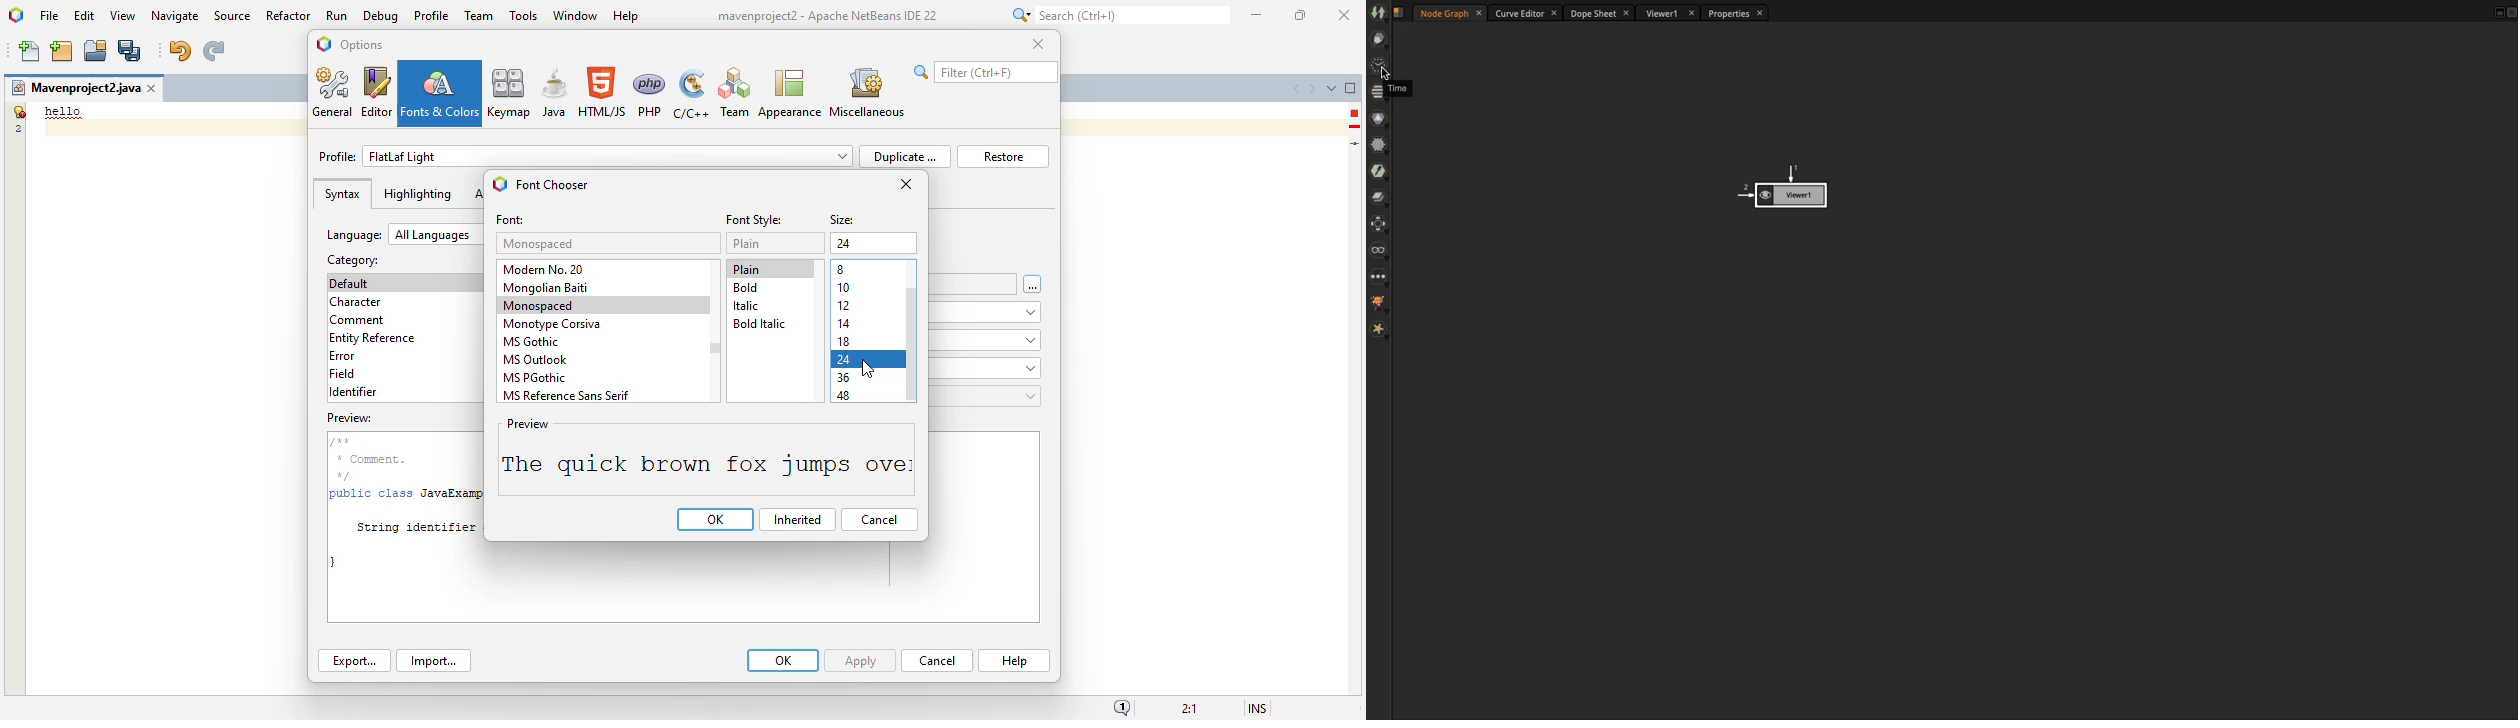 Image resolution: width=2520 pixels, height=728 pixels. What do you see at coordinates (540, 243) in the screenshot?
I see `monospaced` at bounding box center [540, 243].